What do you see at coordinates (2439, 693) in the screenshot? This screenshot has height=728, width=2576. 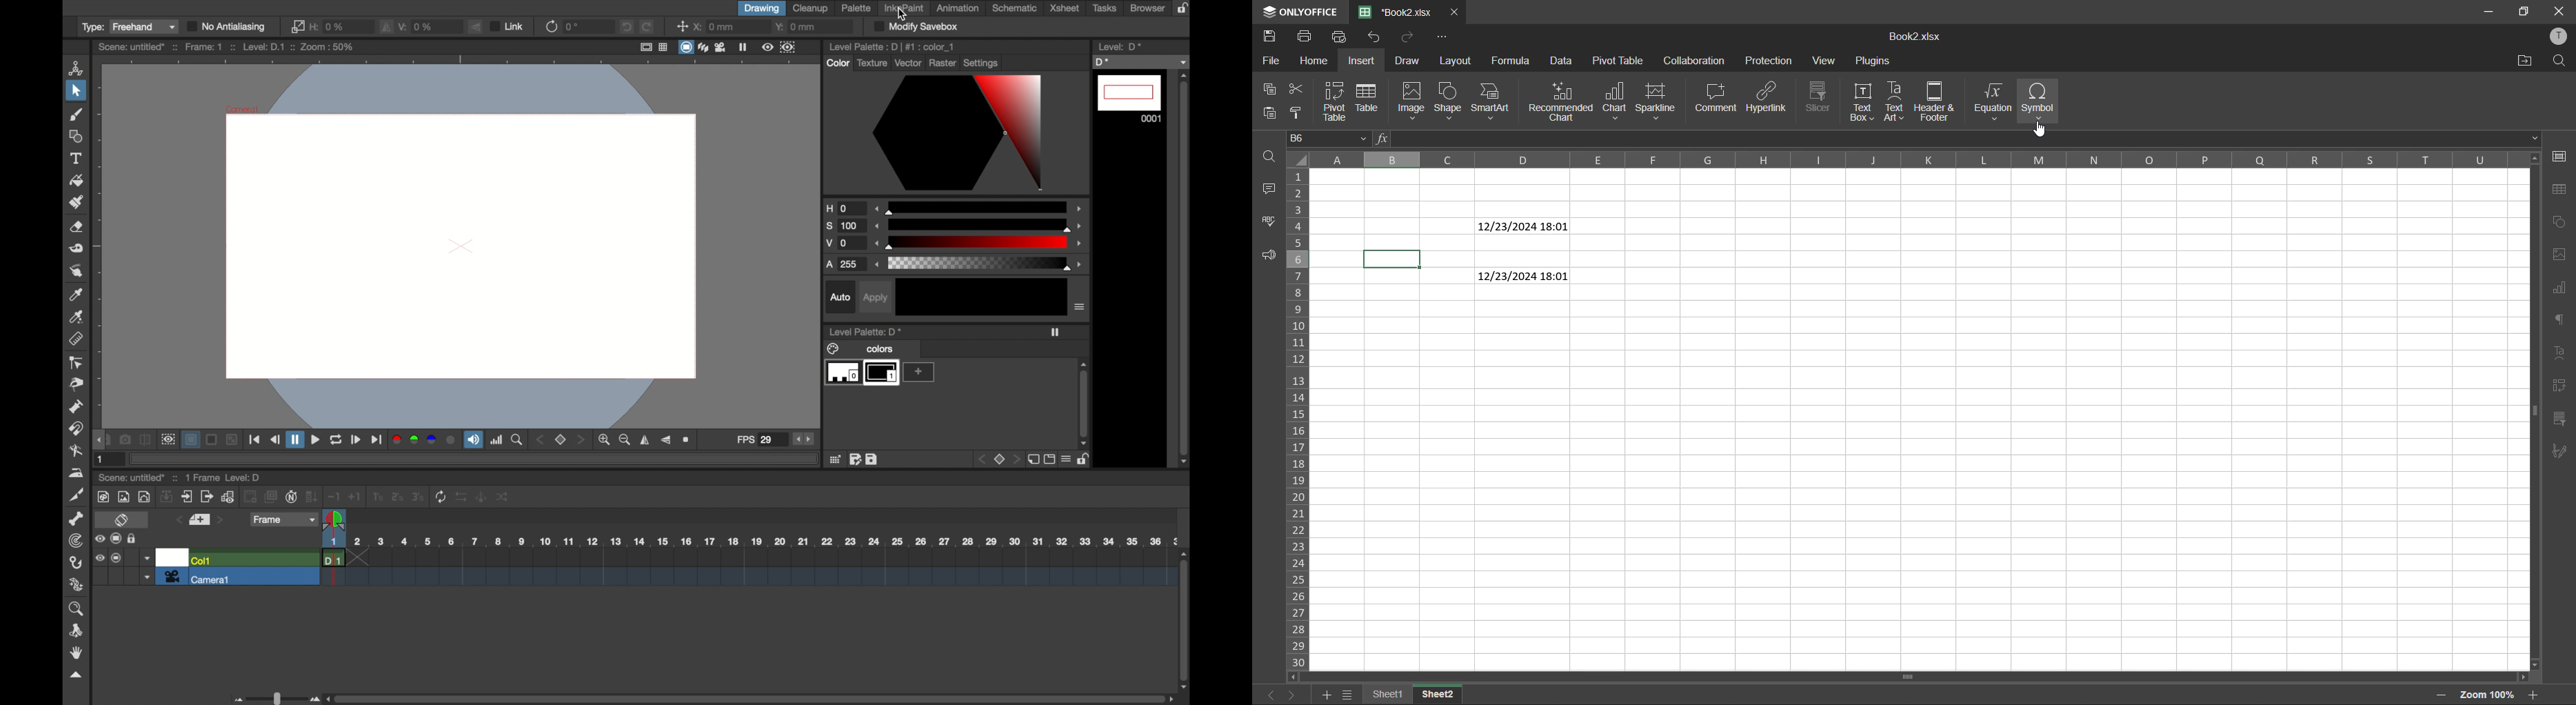 I see `zoom in` at bounding box center [2439, 693].